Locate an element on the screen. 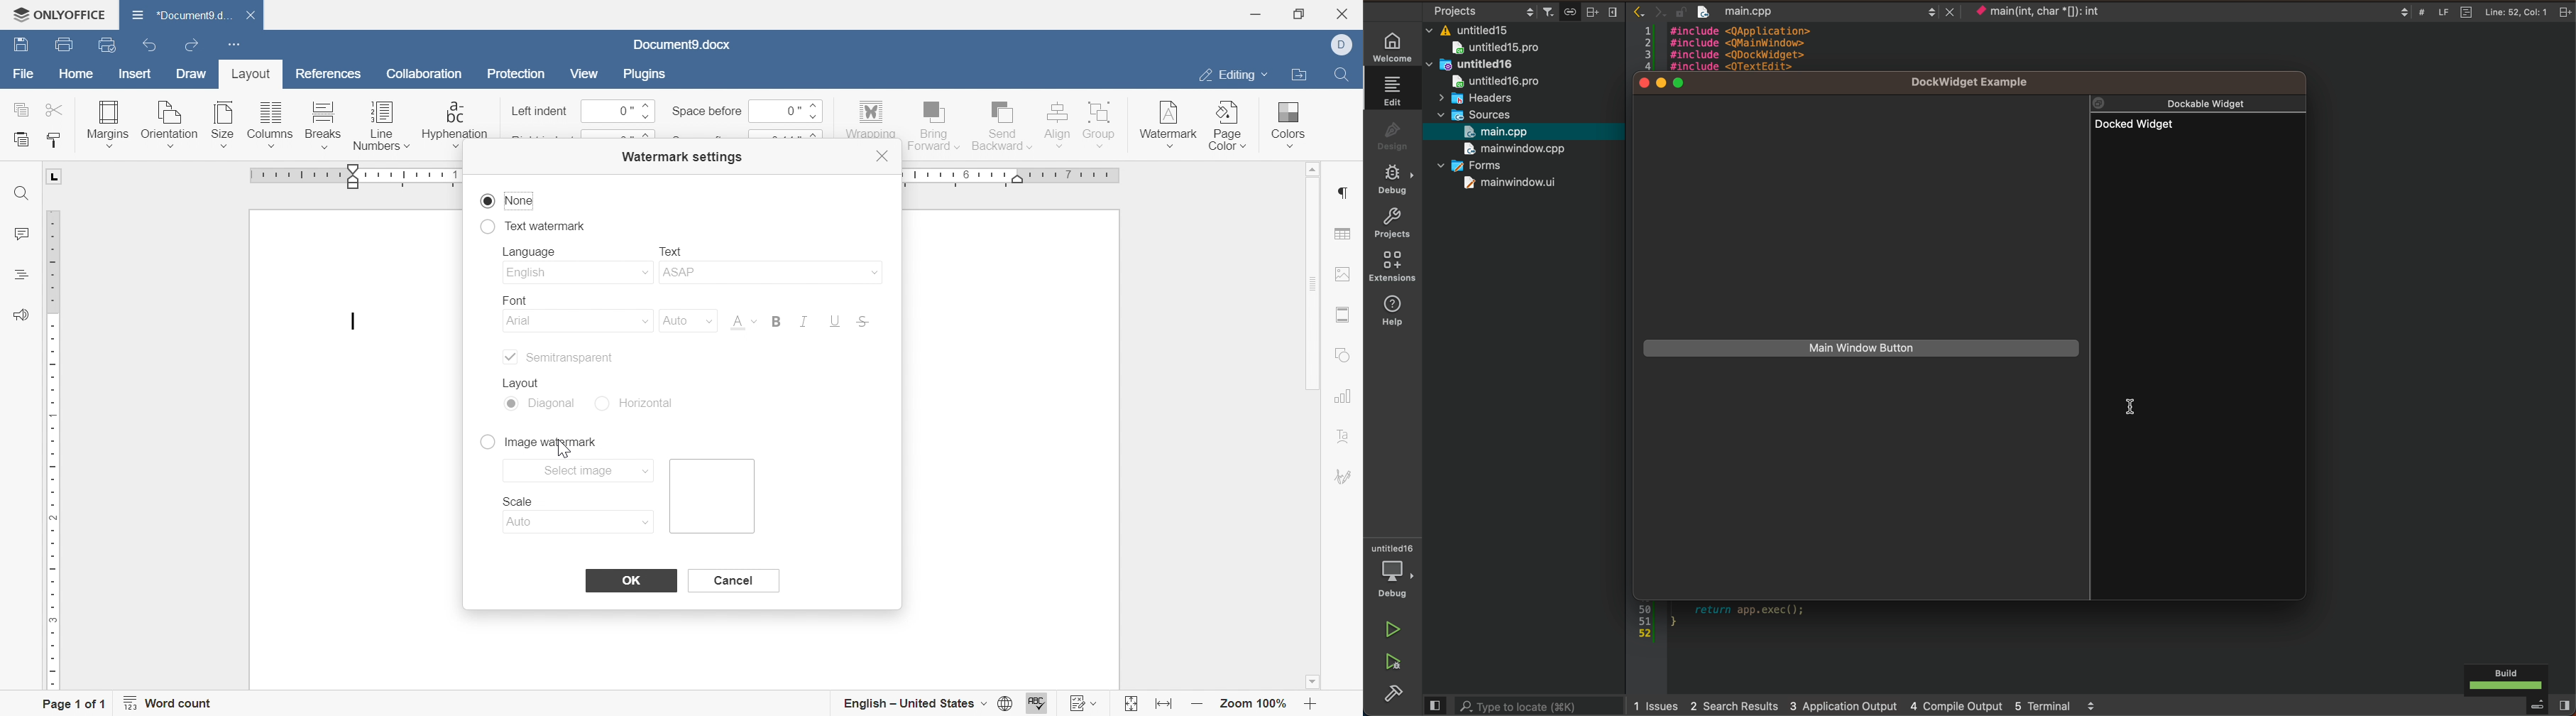  wrapping is located at coordinates (870, 120).